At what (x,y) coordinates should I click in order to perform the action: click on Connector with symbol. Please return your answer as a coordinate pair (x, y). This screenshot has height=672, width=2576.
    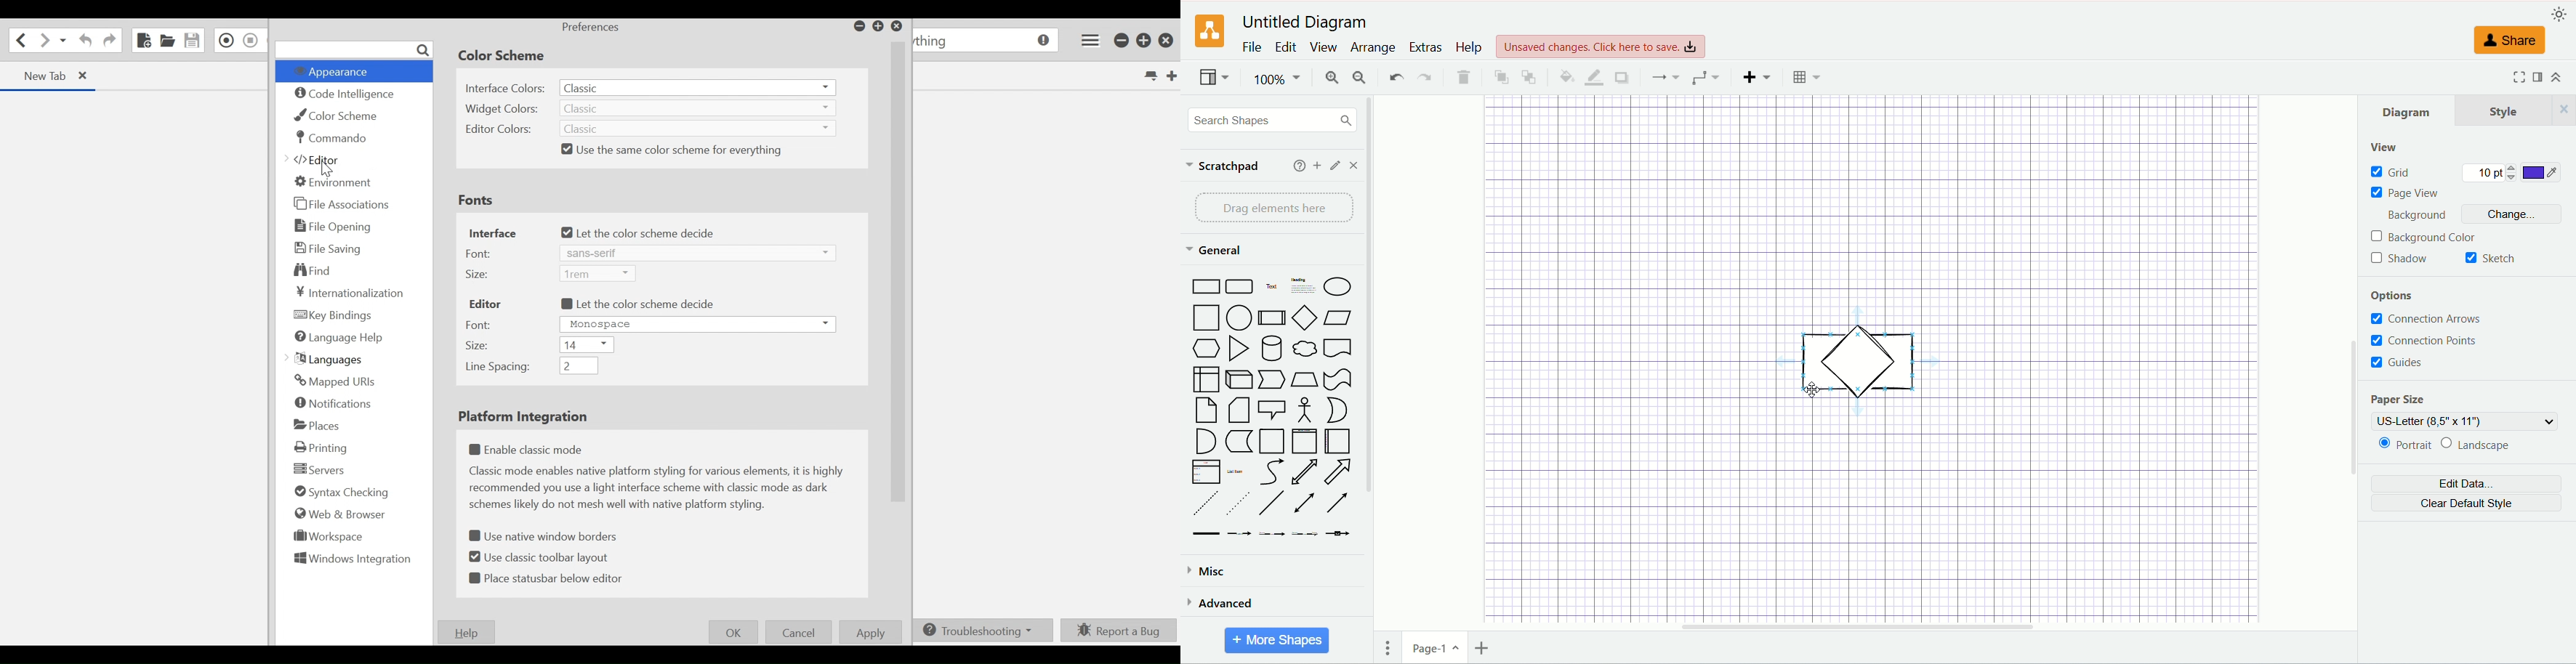
    Looking at the image, I should click on (1337, 536).